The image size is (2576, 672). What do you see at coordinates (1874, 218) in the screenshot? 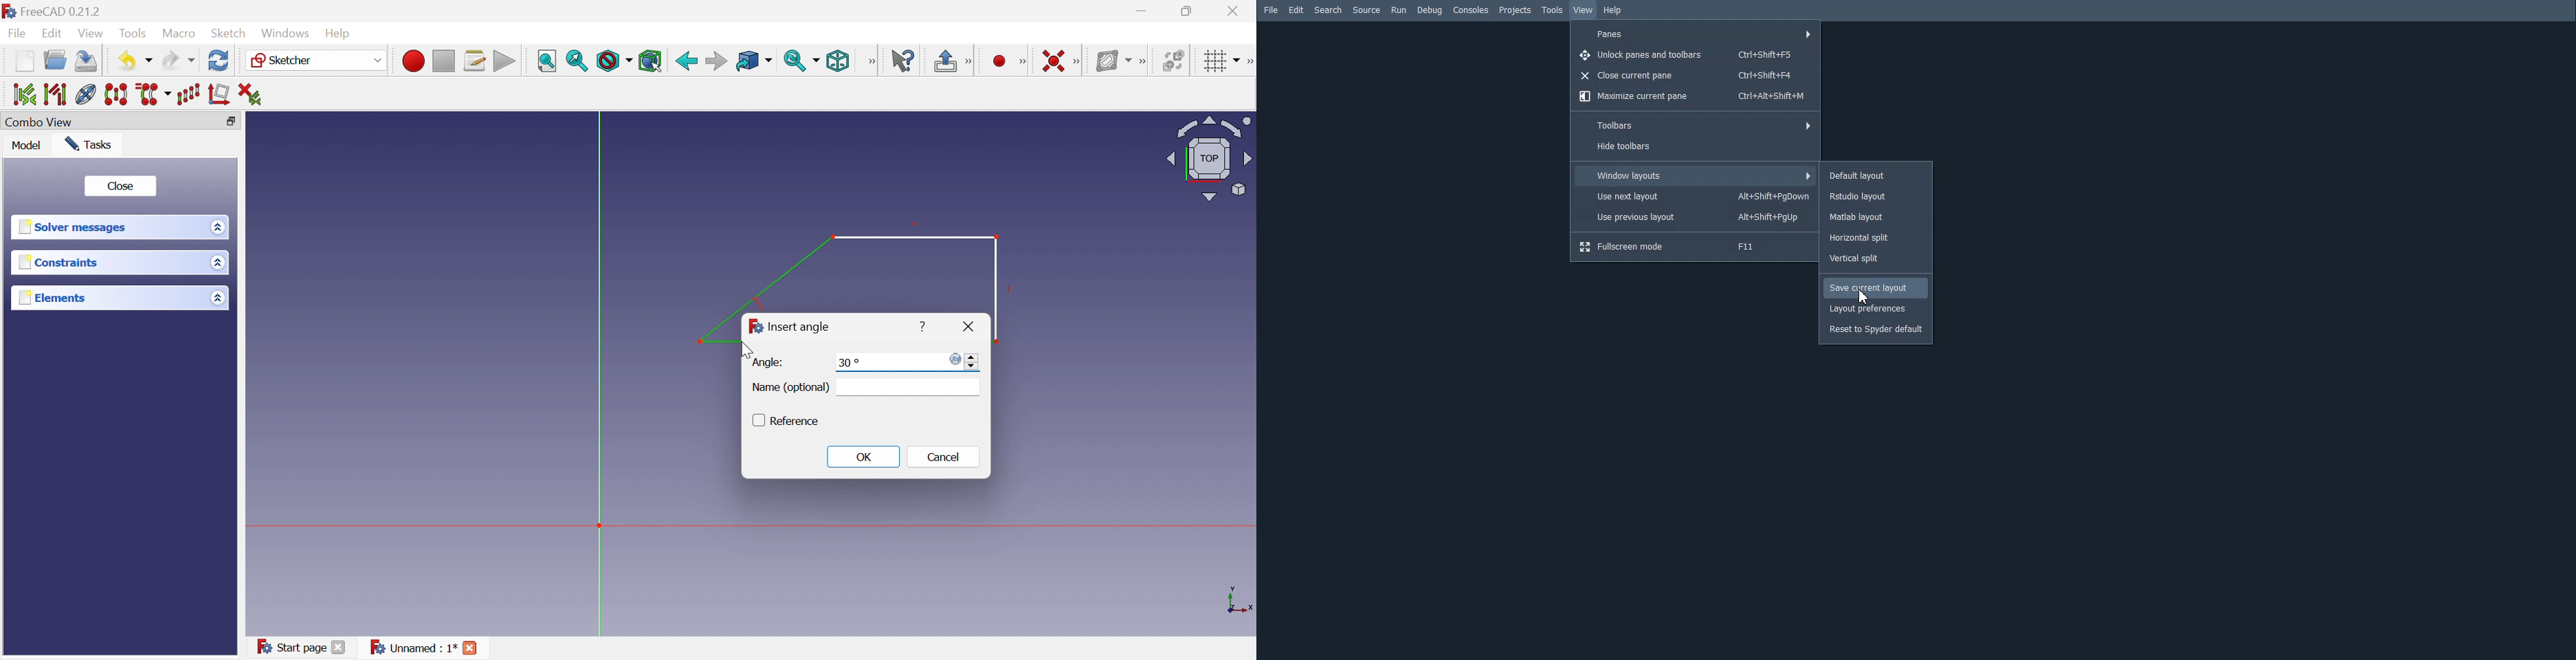
I see `Matlab layout` at bounding box center [1874, 218].